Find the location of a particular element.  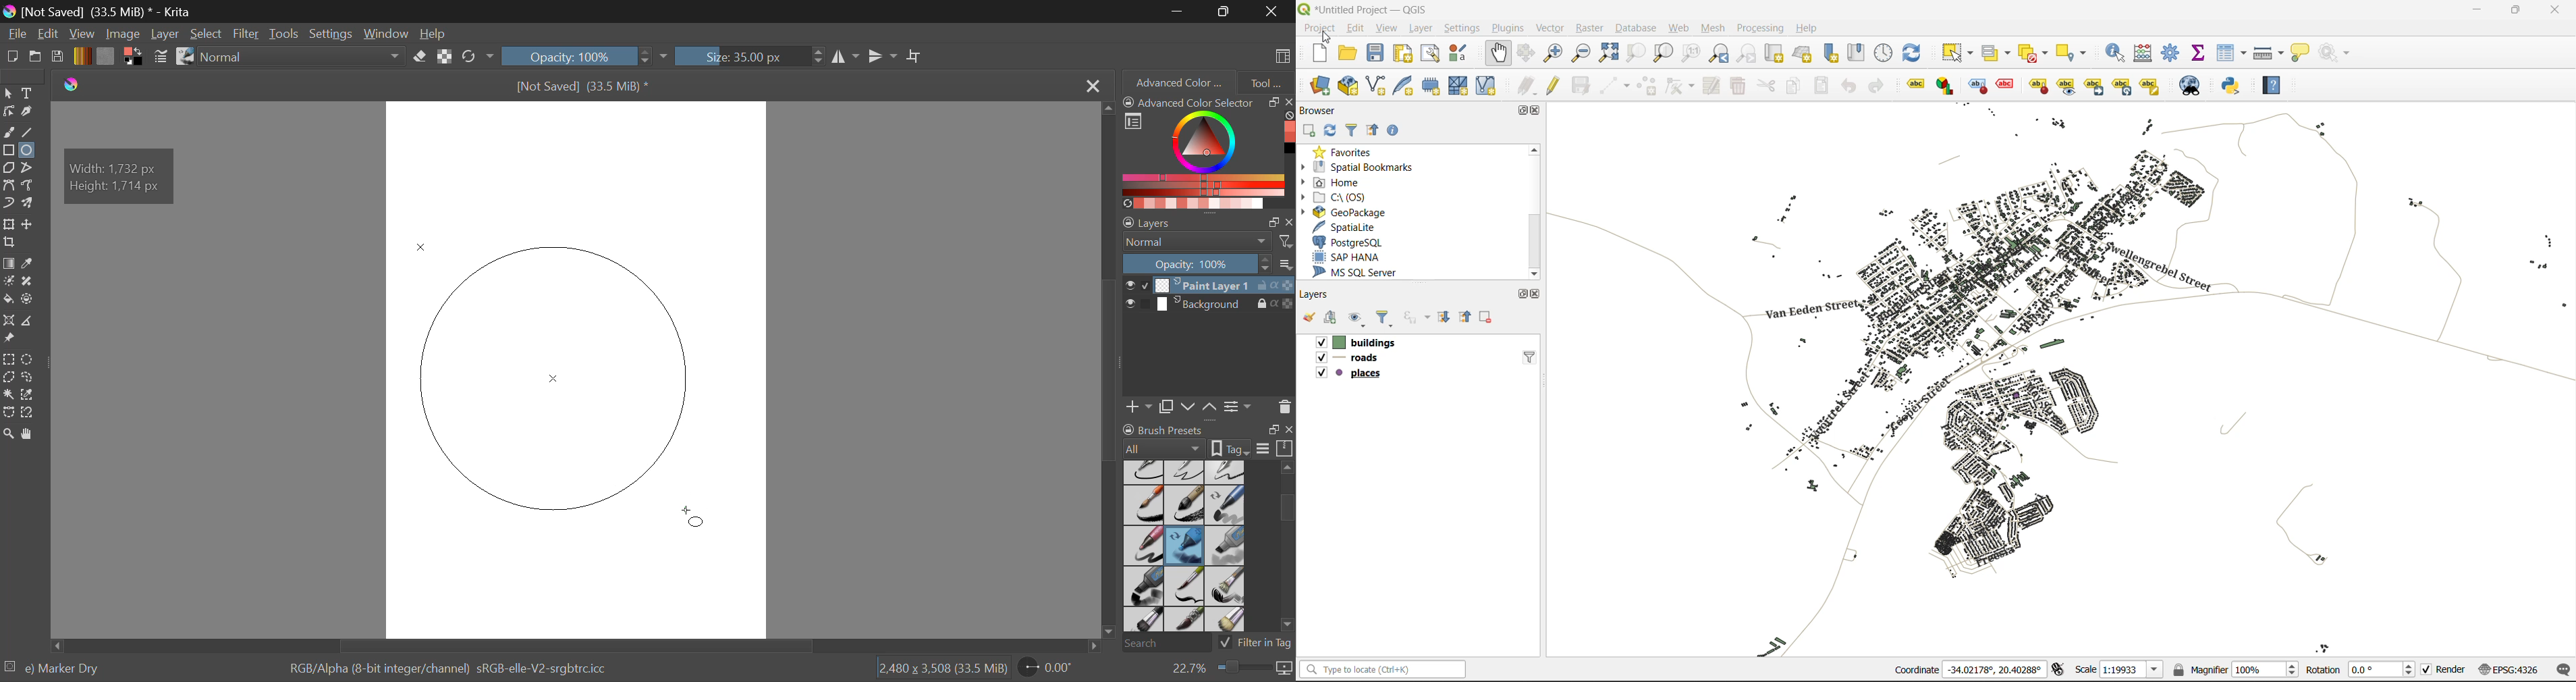

Tools is located at coordinates (284, 34).